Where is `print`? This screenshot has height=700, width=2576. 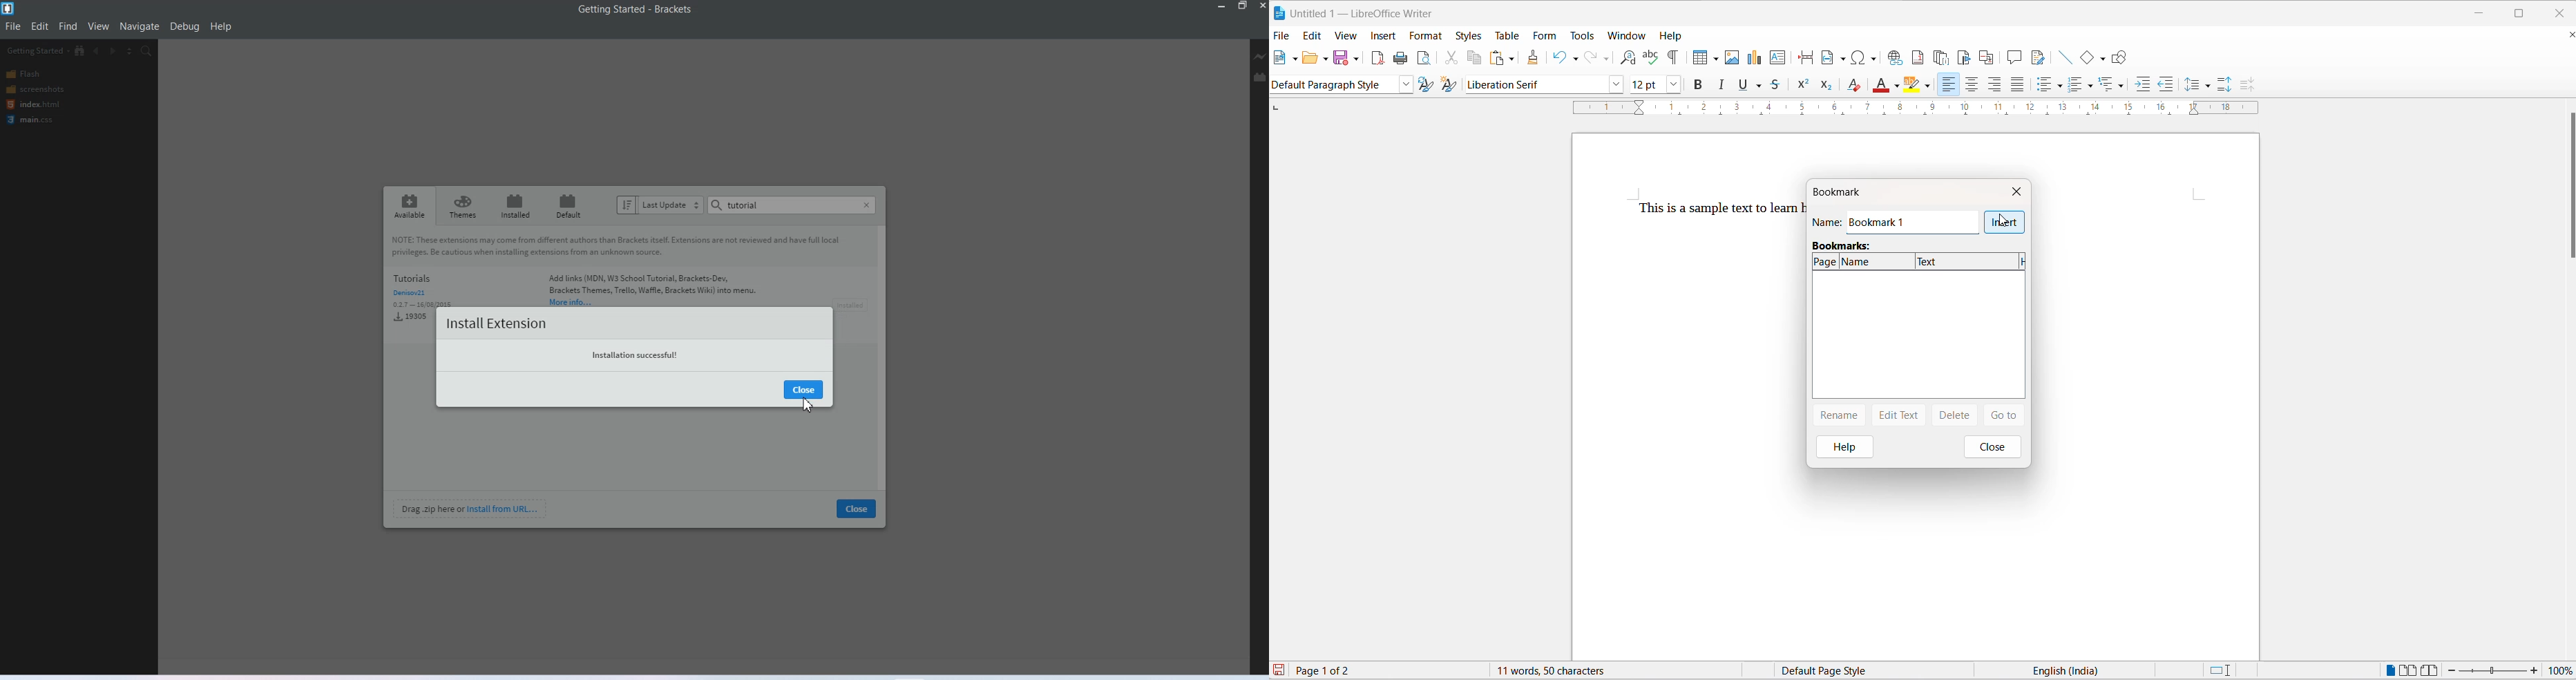 print is located at coordinates (1402, 57).